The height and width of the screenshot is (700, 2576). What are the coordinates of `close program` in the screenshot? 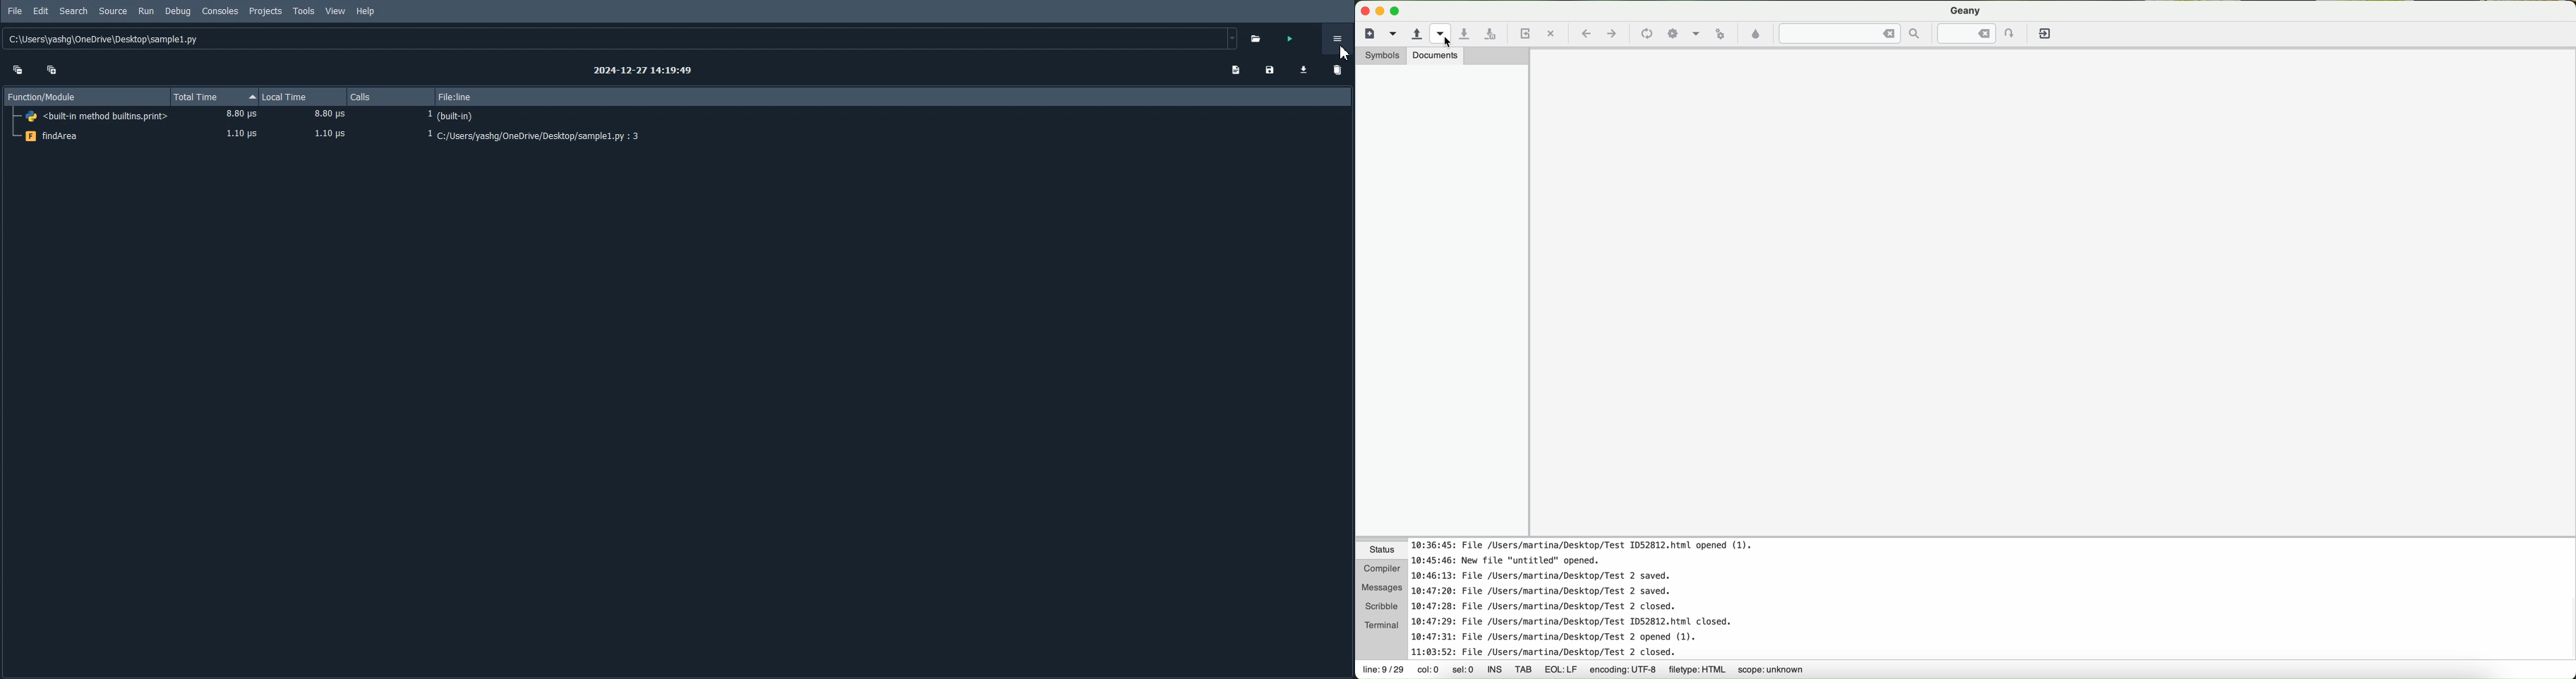 It's located at (1363, 10).